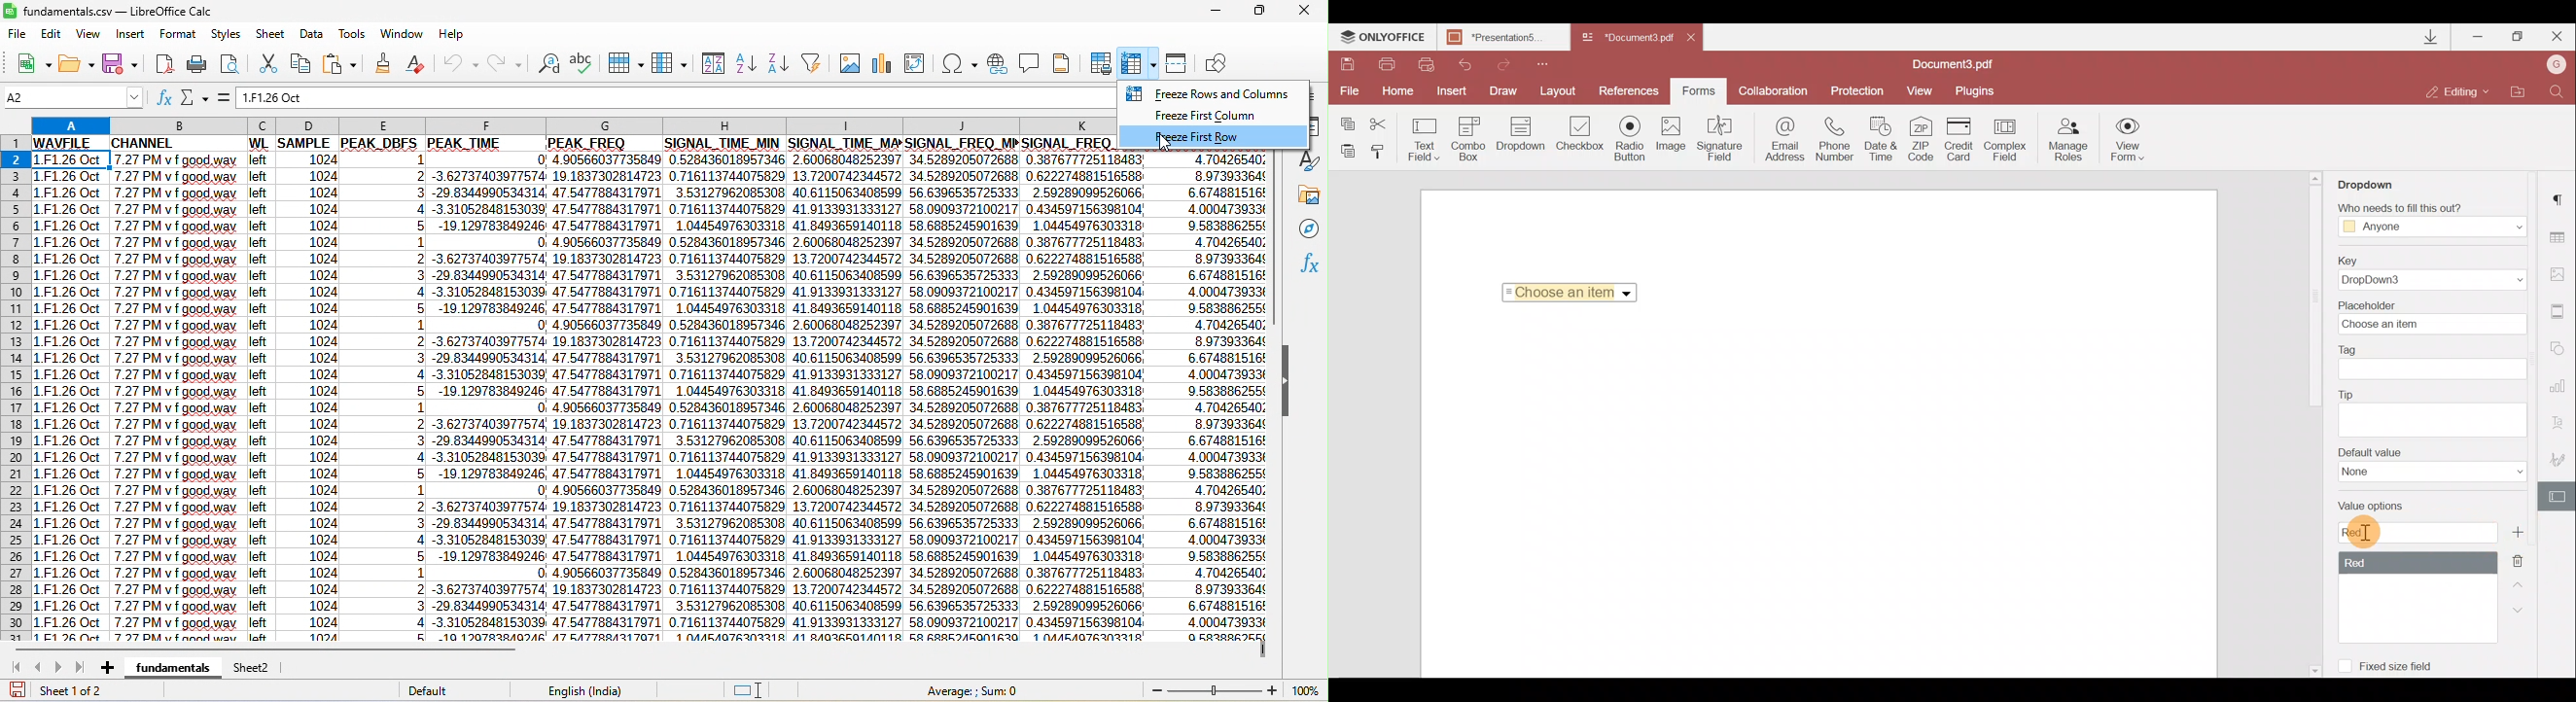 The height and width of the screenshot is (728, 2576). What do you see at coordinates (1674, 138) in the screenshot?
I see `Image` at bounding box center [1674, 138].